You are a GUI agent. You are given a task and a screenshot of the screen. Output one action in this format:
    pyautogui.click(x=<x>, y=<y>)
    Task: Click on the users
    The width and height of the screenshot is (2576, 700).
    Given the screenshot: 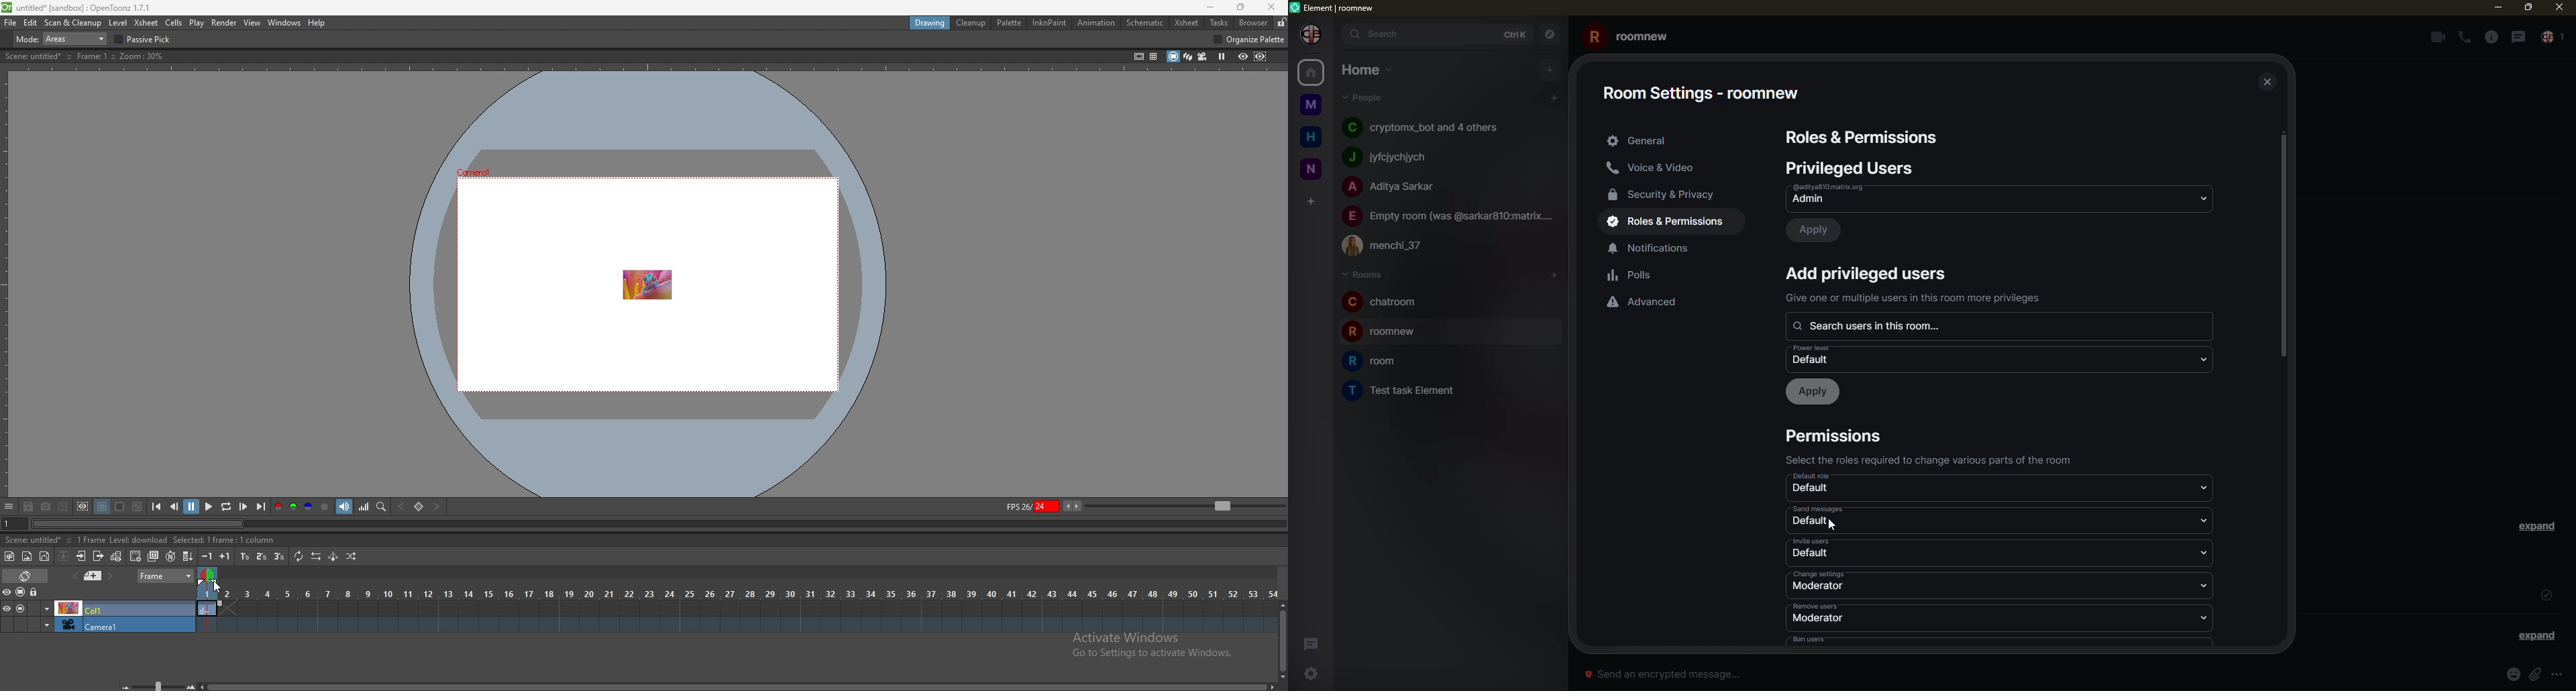 What is the action you would take?
    pyautogui.click(x=1853, y=168)
    